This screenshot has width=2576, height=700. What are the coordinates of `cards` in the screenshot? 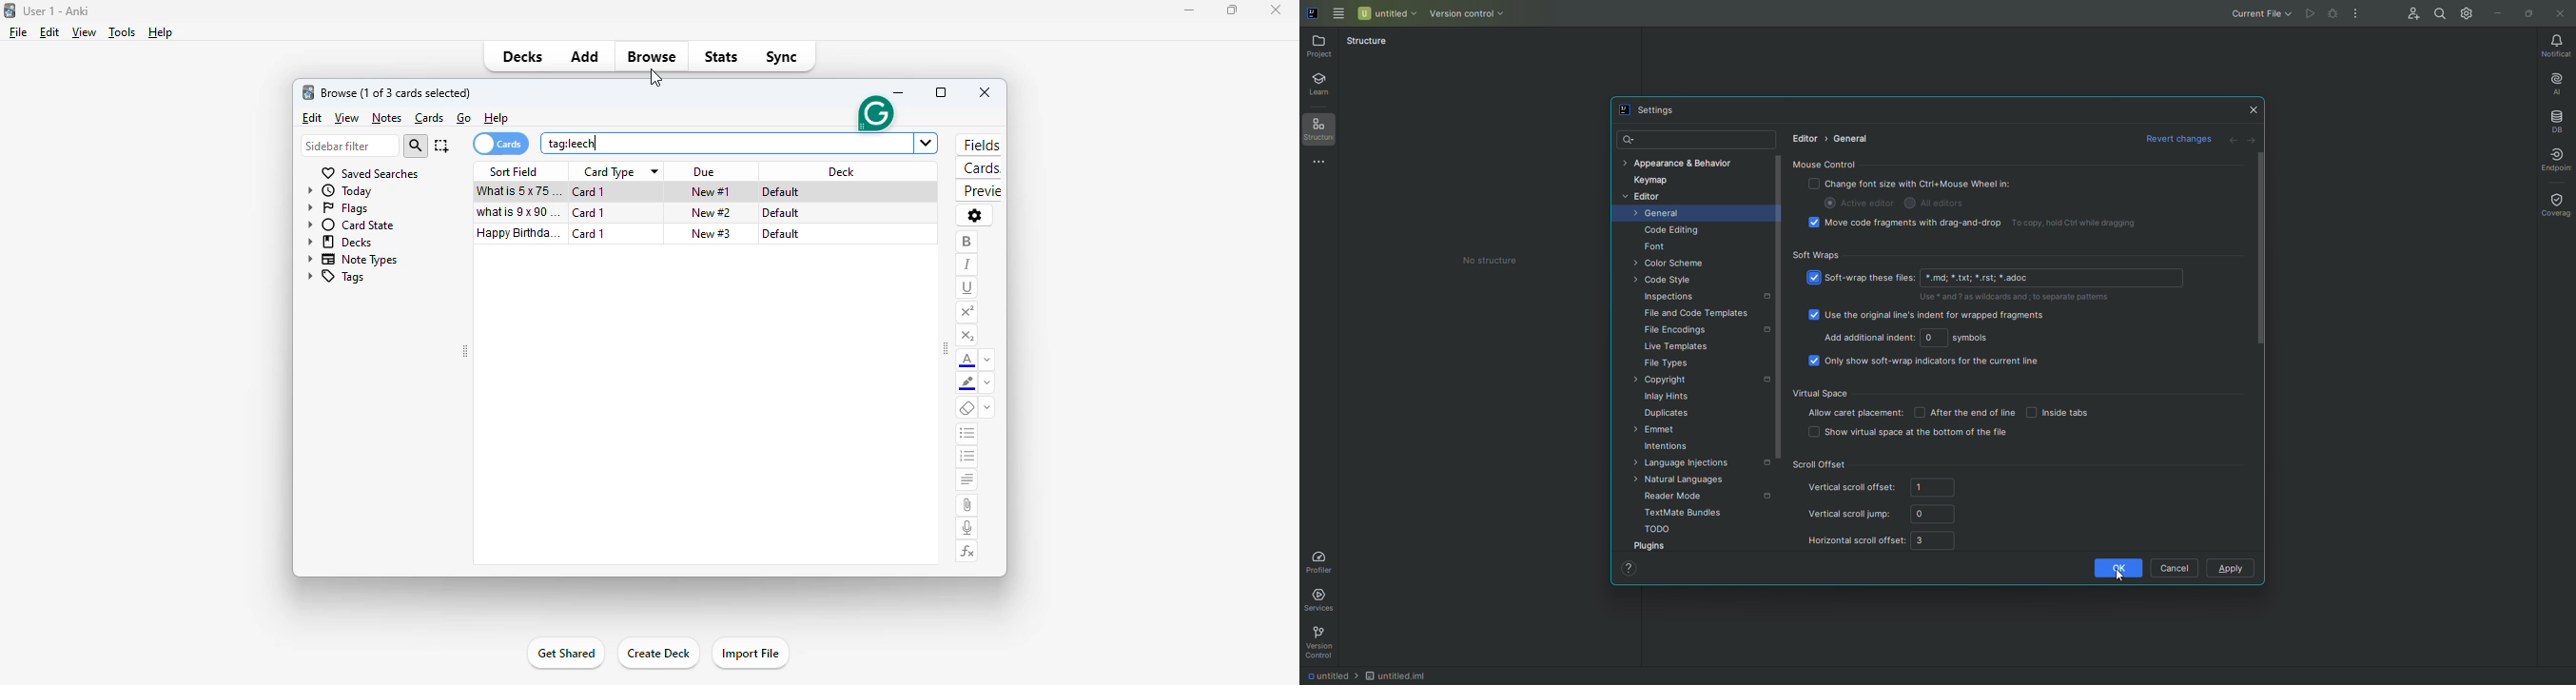 It's located at (430, 118).